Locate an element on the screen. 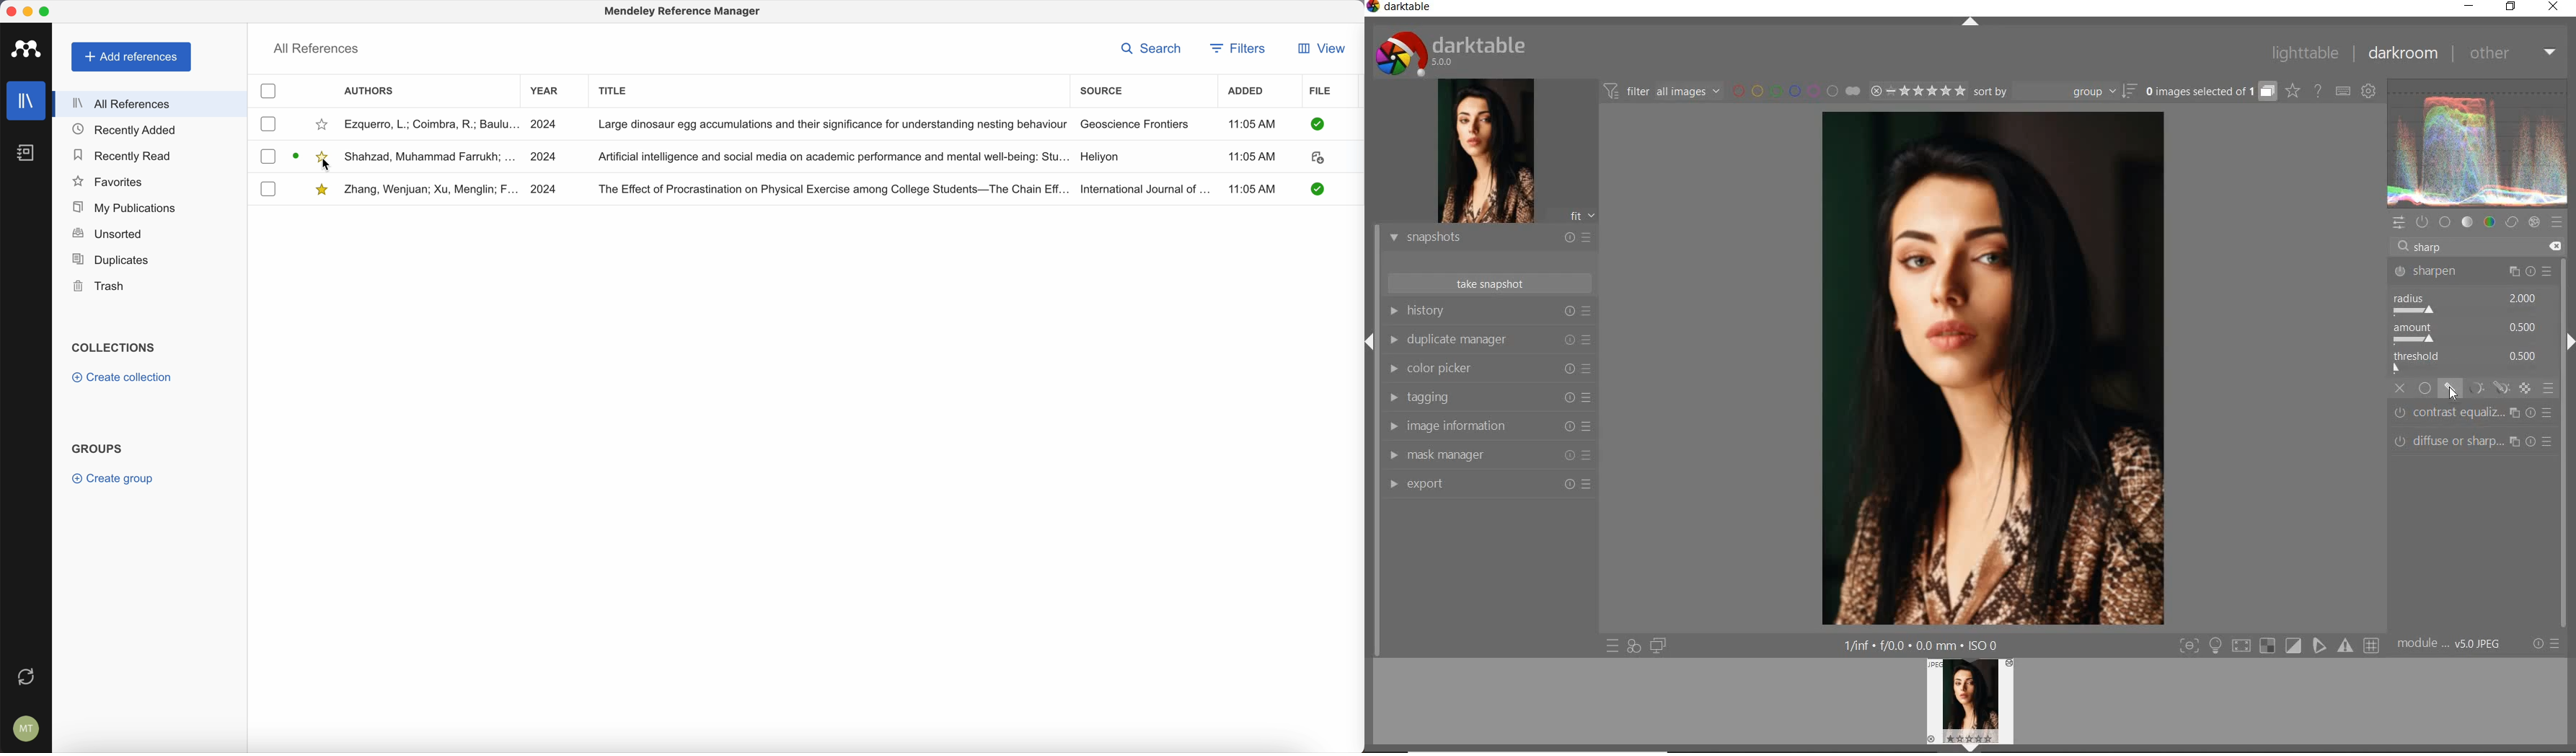 This screenshot has width=2576, height=756. minimize program is located at coordinates (28, 11).